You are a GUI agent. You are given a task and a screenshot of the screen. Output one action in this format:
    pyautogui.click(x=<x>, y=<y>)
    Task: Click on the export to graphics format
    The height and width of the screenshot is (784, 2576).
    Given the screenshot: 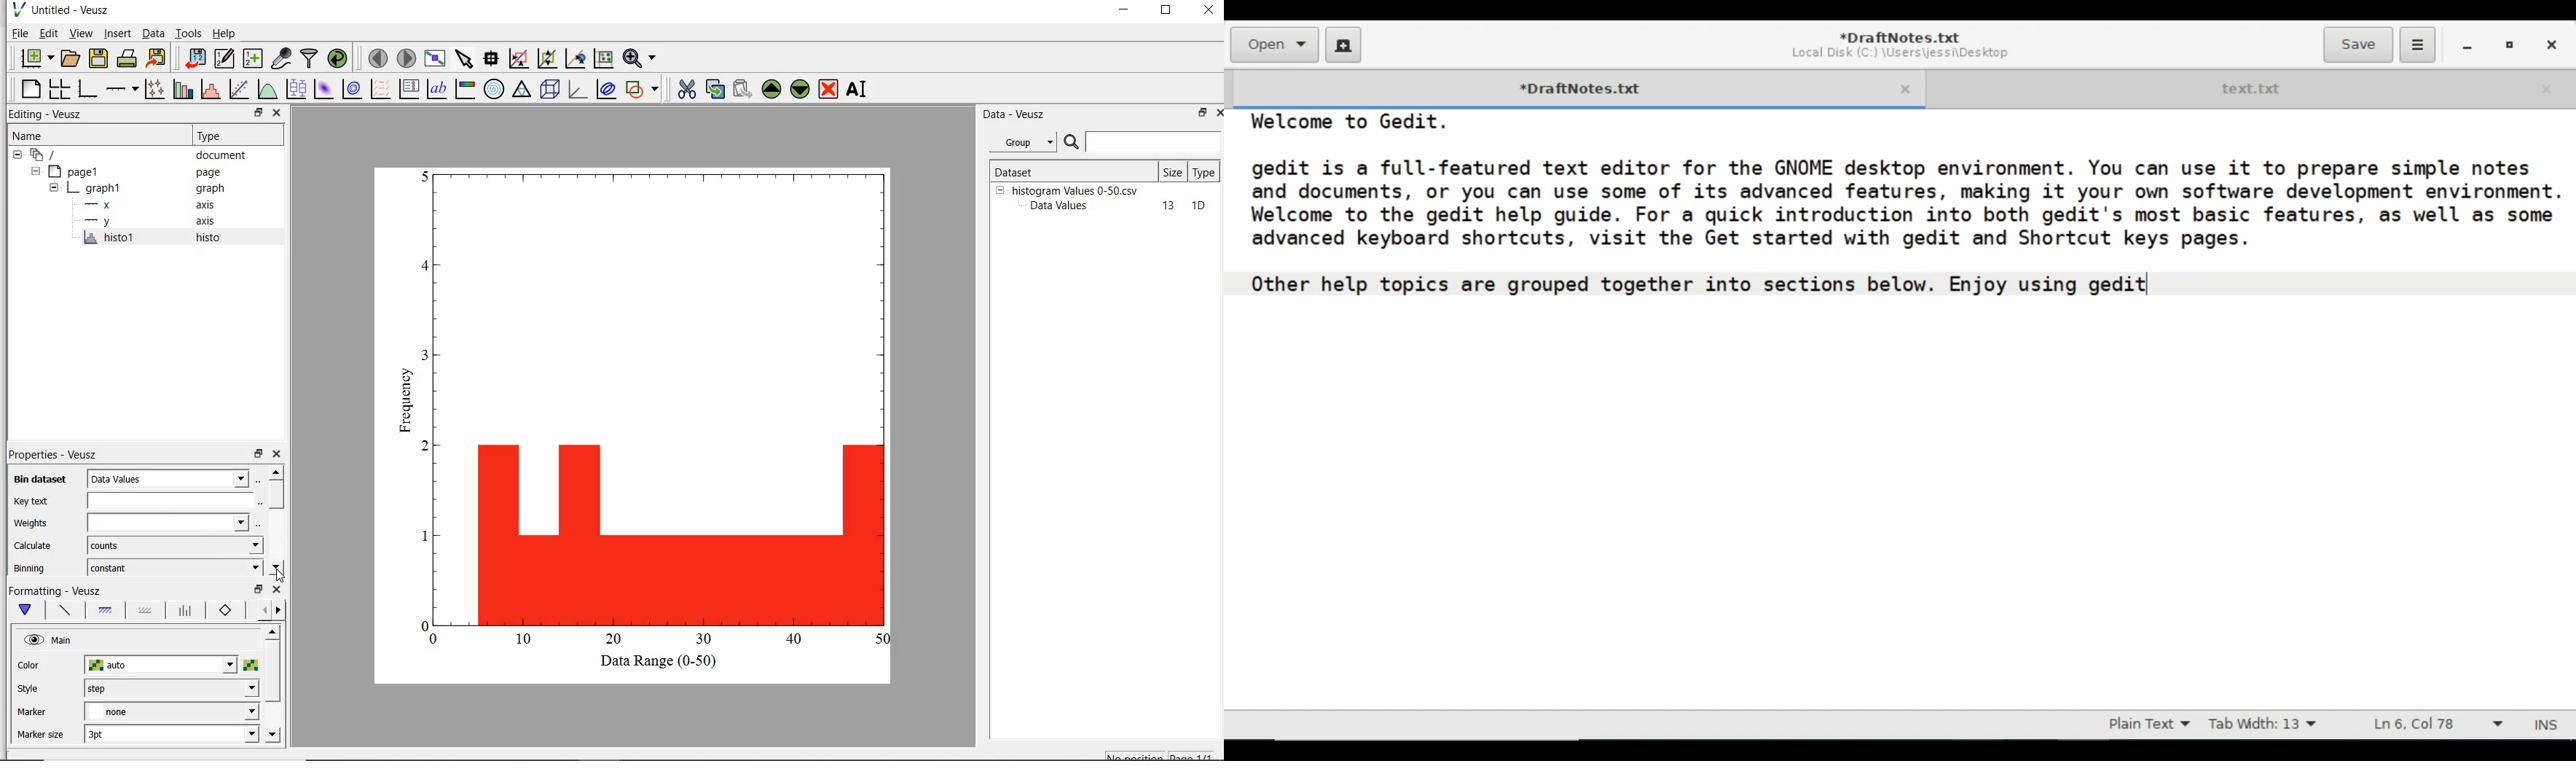 What is the action you would take?
    pyautogui.click(x=157, y=57)
    